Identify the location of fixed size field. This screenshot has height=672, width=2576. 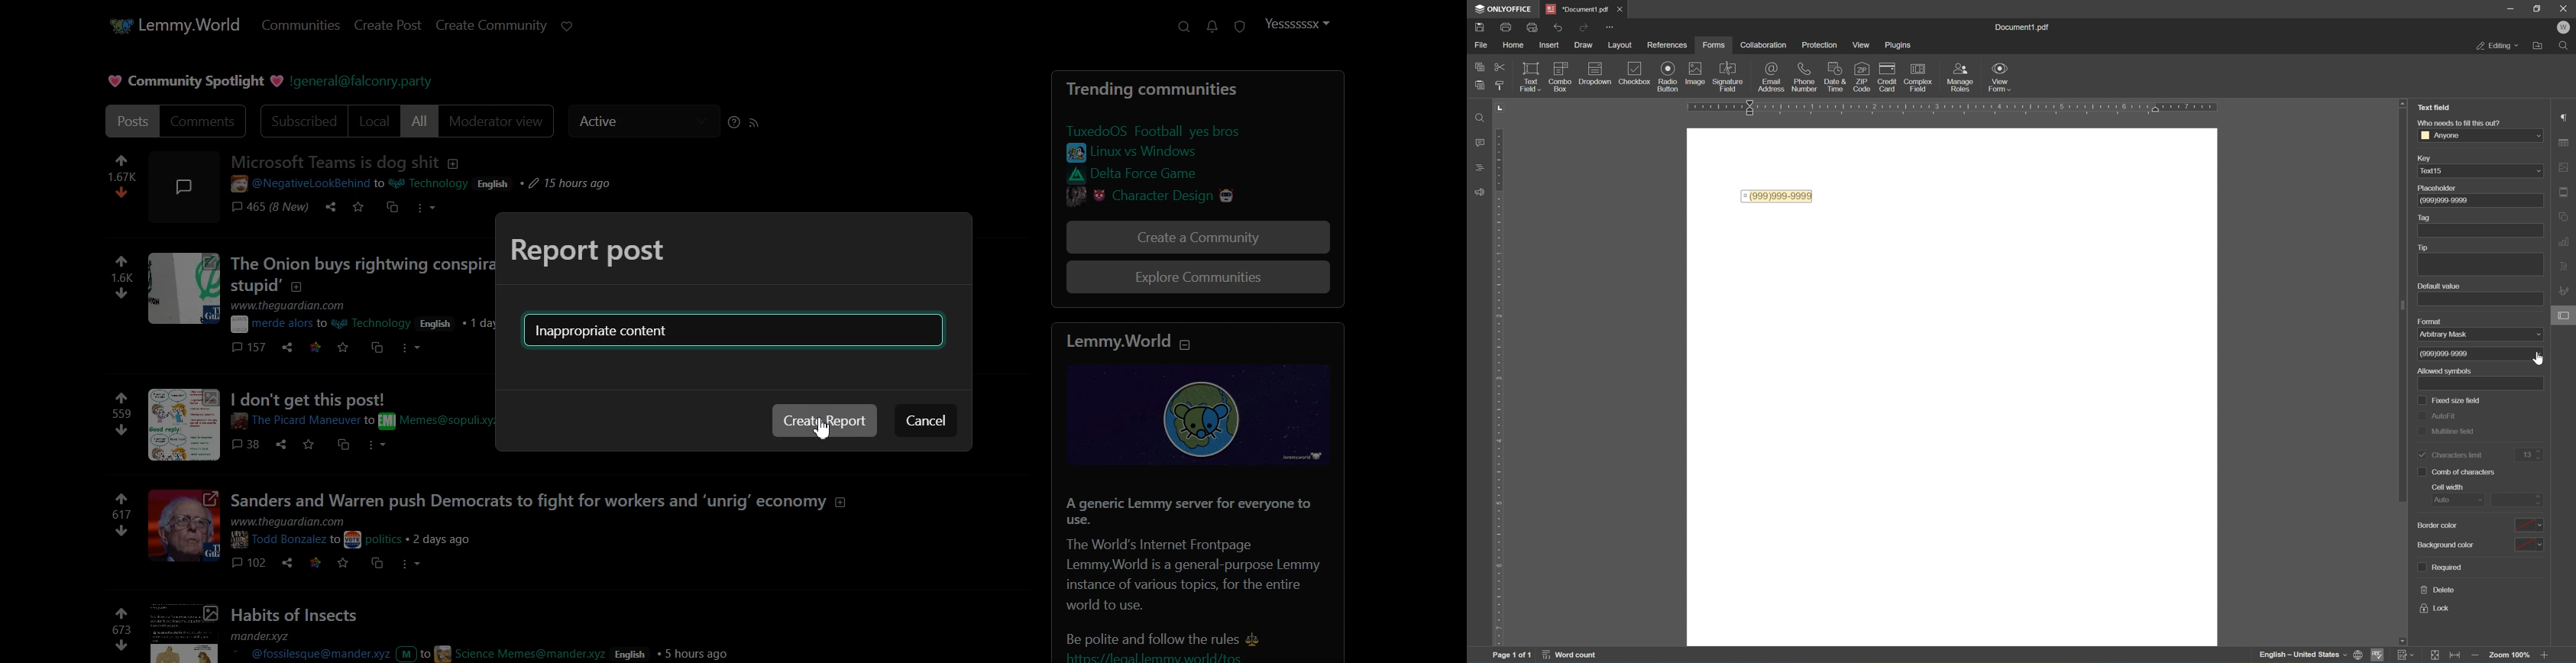
(2449, 401).